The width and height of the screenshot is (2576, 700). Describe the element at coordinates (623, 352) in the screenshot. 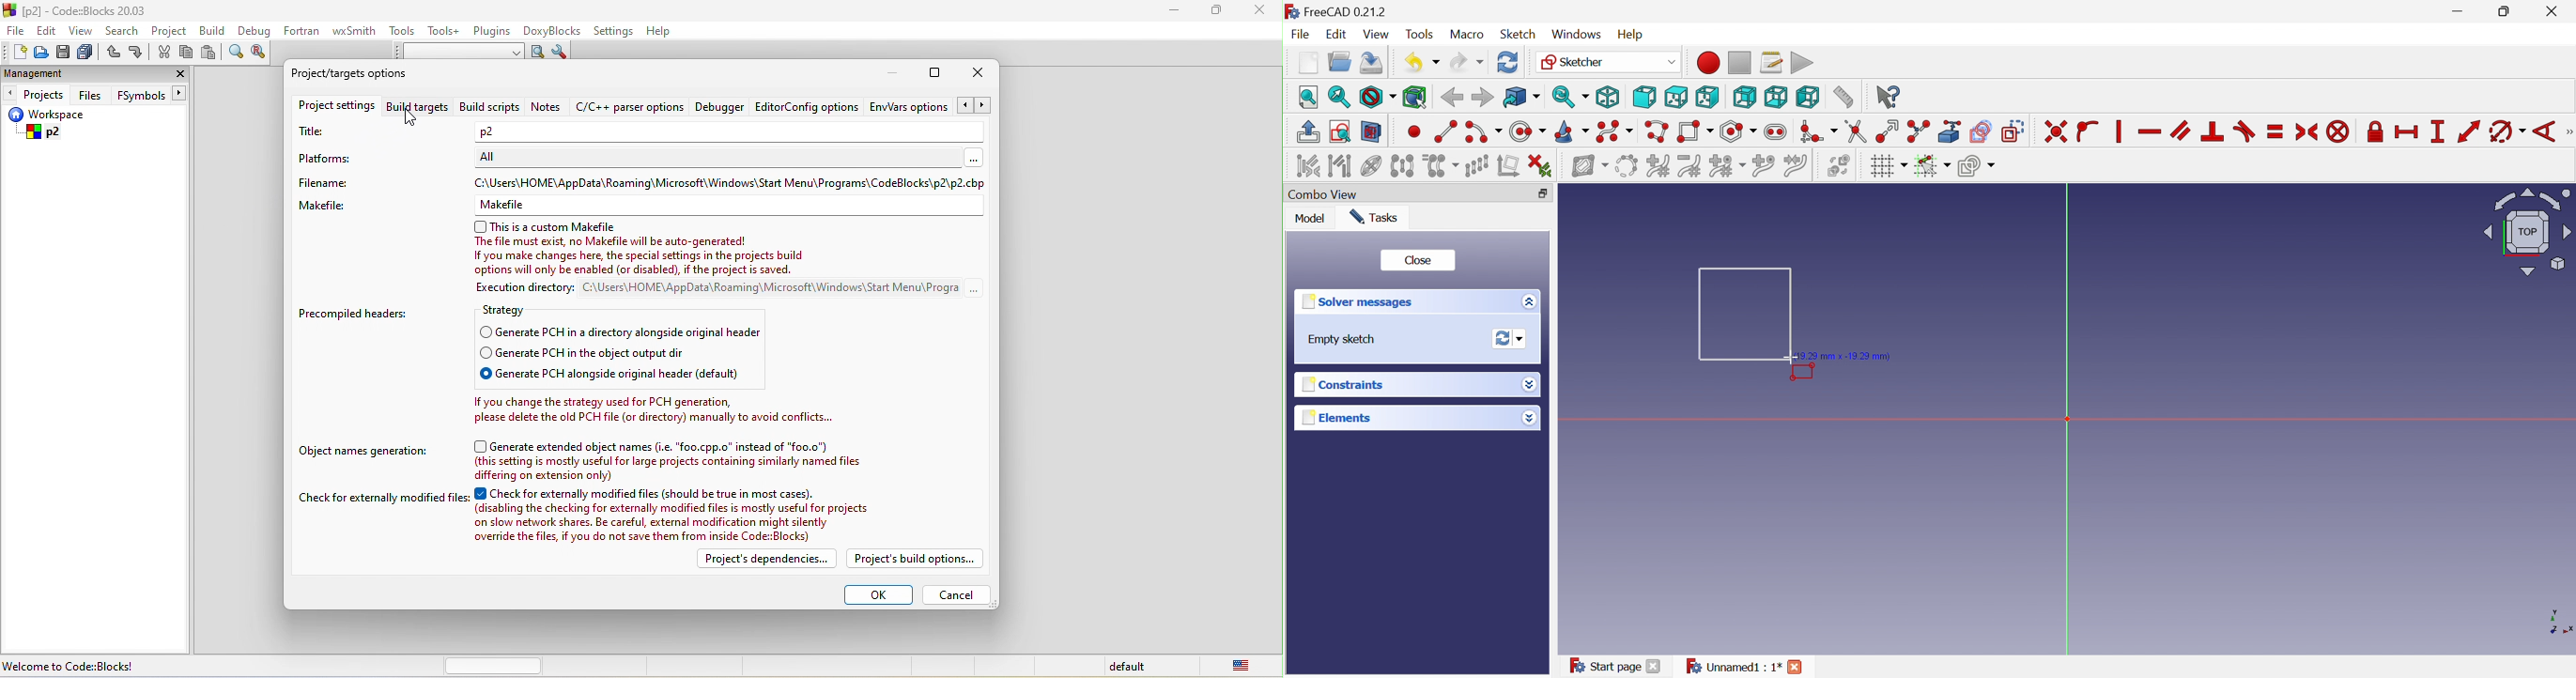

I see `generate pch in the object output dir` at that location.